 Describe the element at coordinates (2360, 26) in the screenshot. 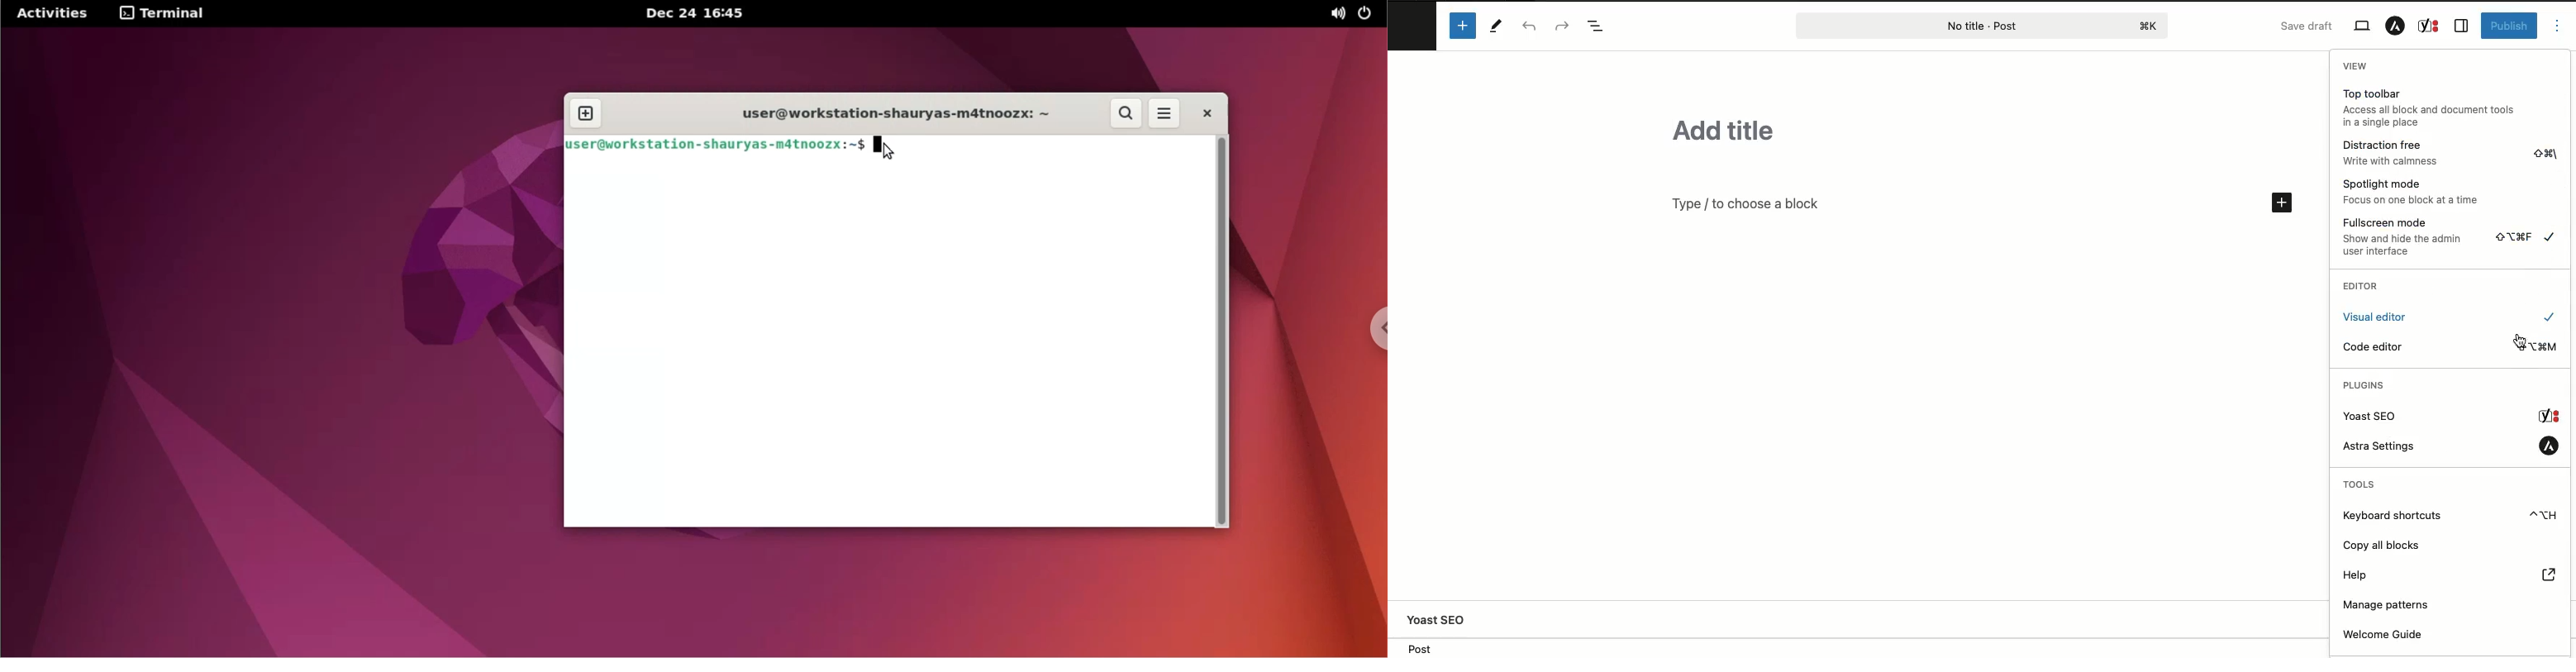

I see `View` at that location.